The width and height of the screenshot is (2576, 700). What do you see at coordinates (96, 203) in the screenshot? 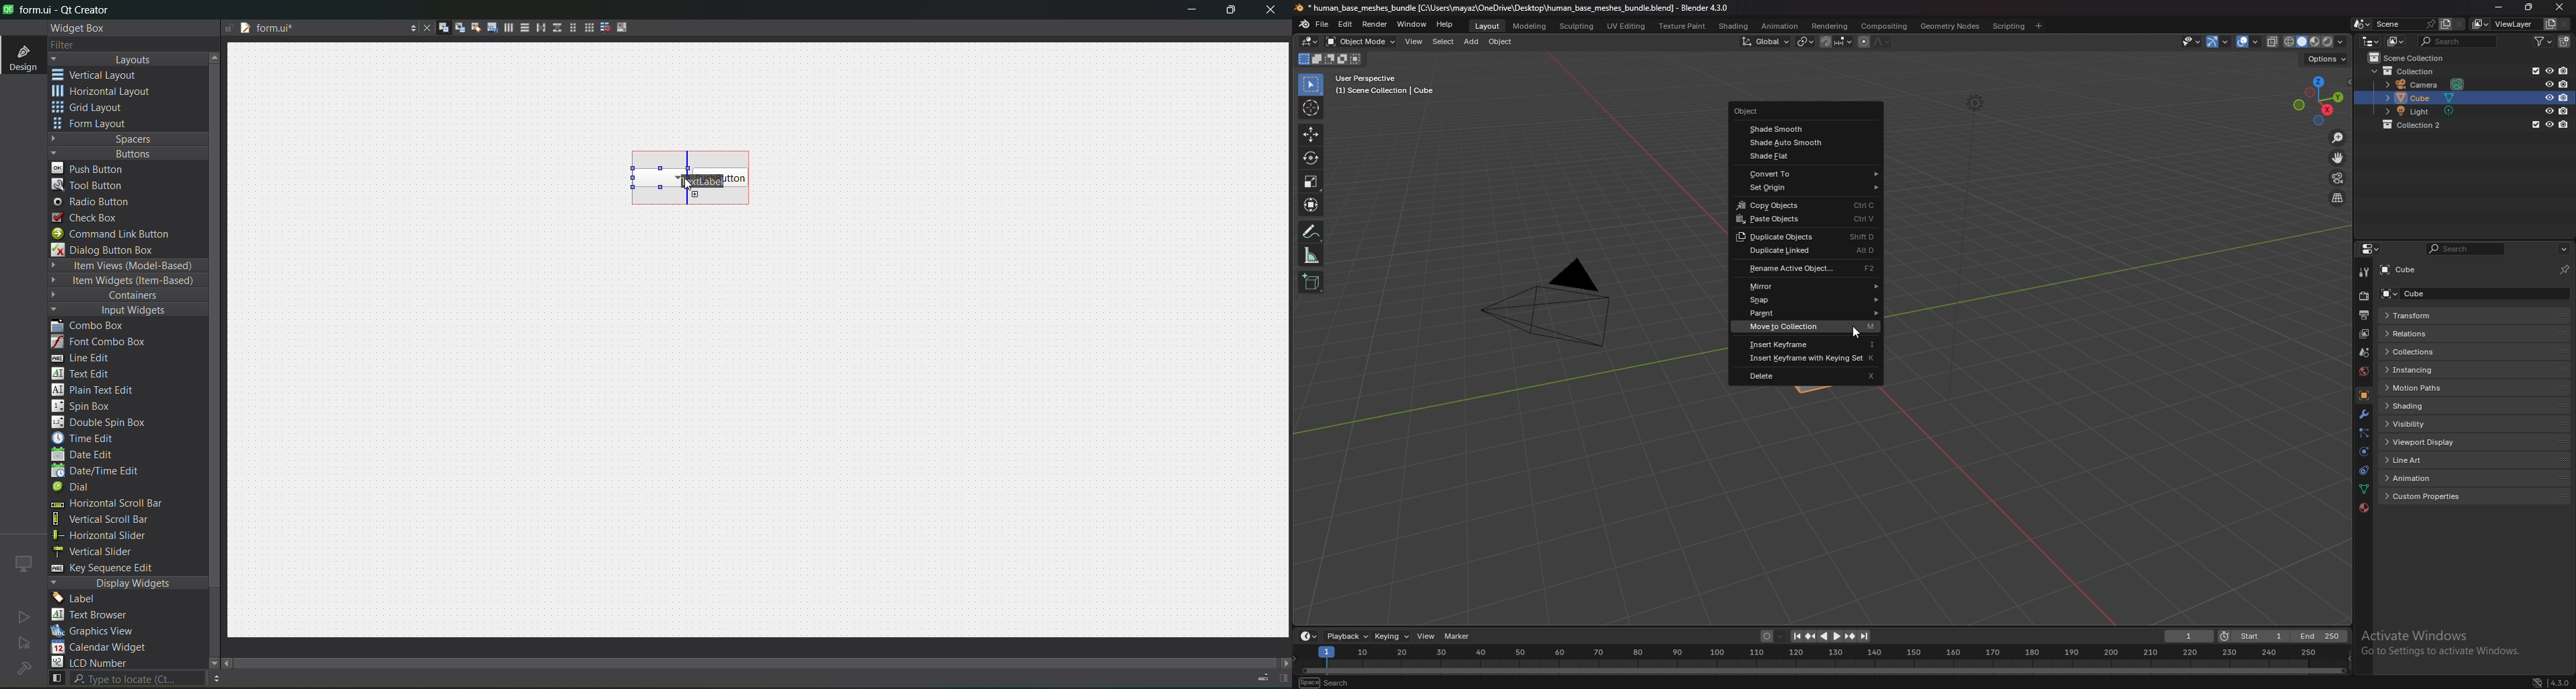
I see `radio` at bounding box center [96, 203].